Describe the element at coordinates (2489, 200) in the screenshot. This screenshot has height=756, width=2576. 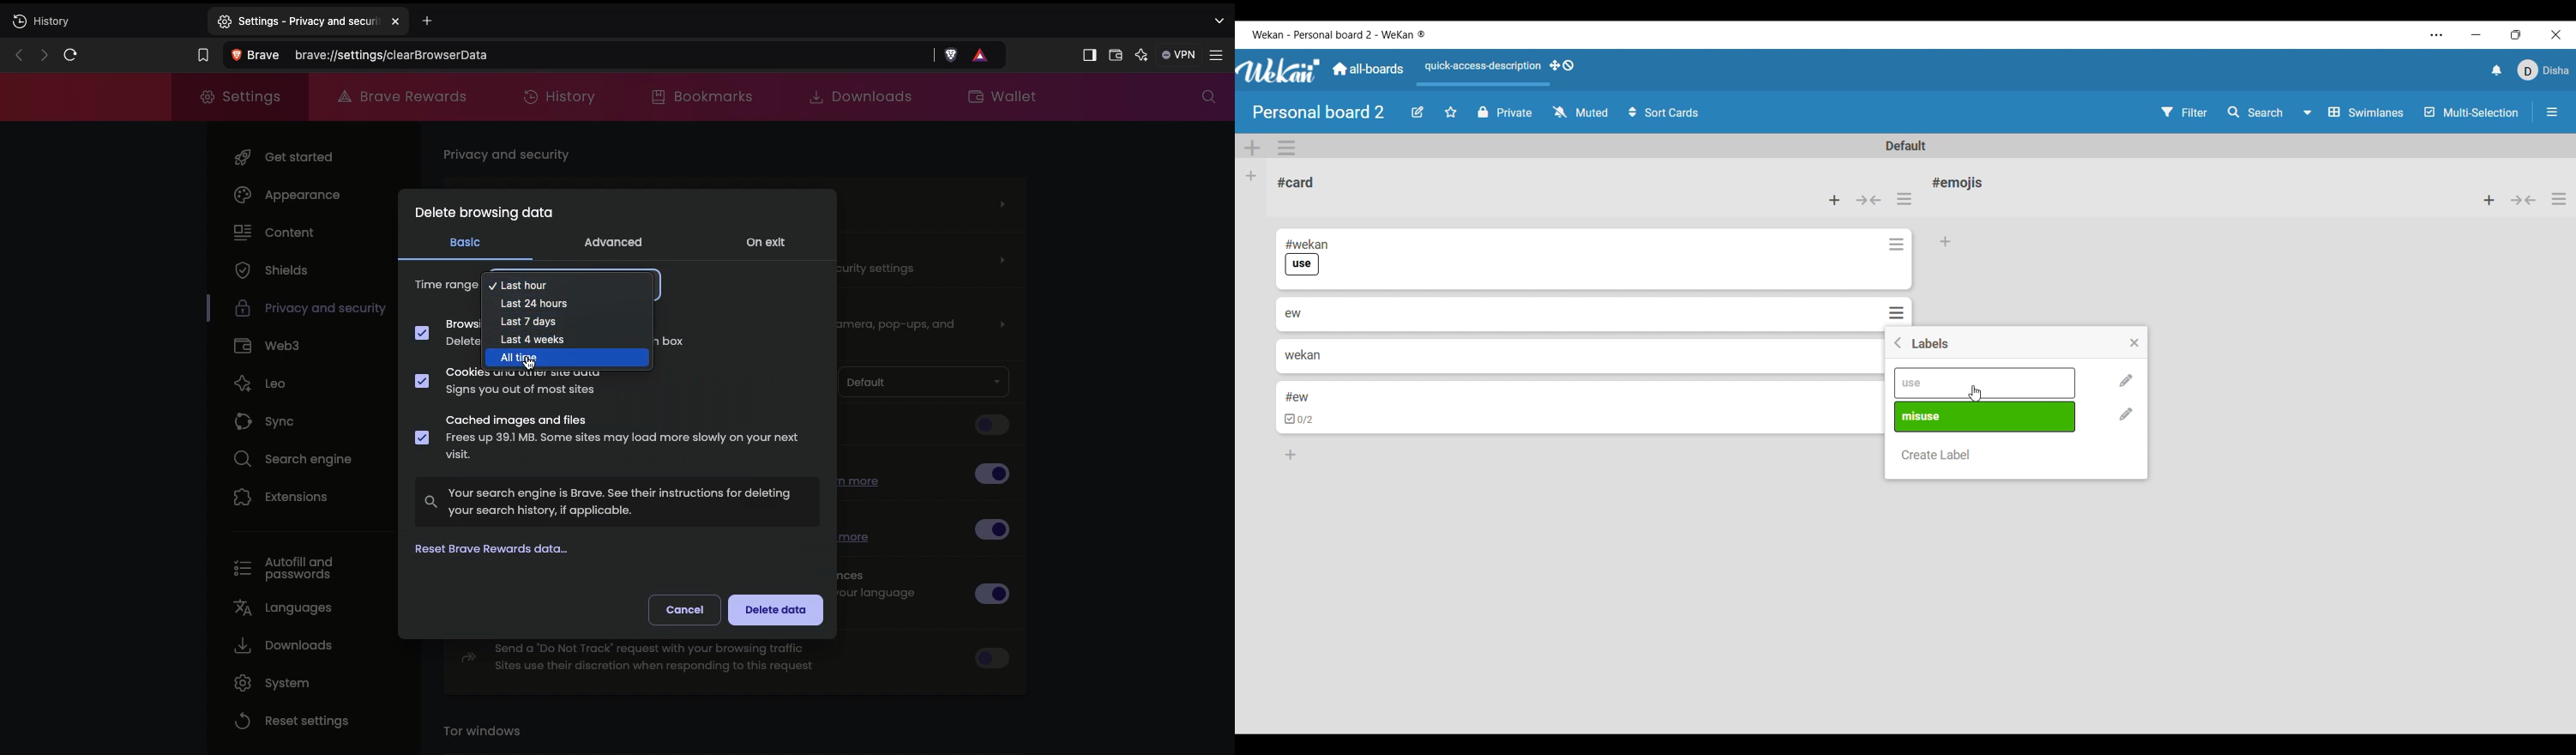
I see `Add card to top of list` at that location.